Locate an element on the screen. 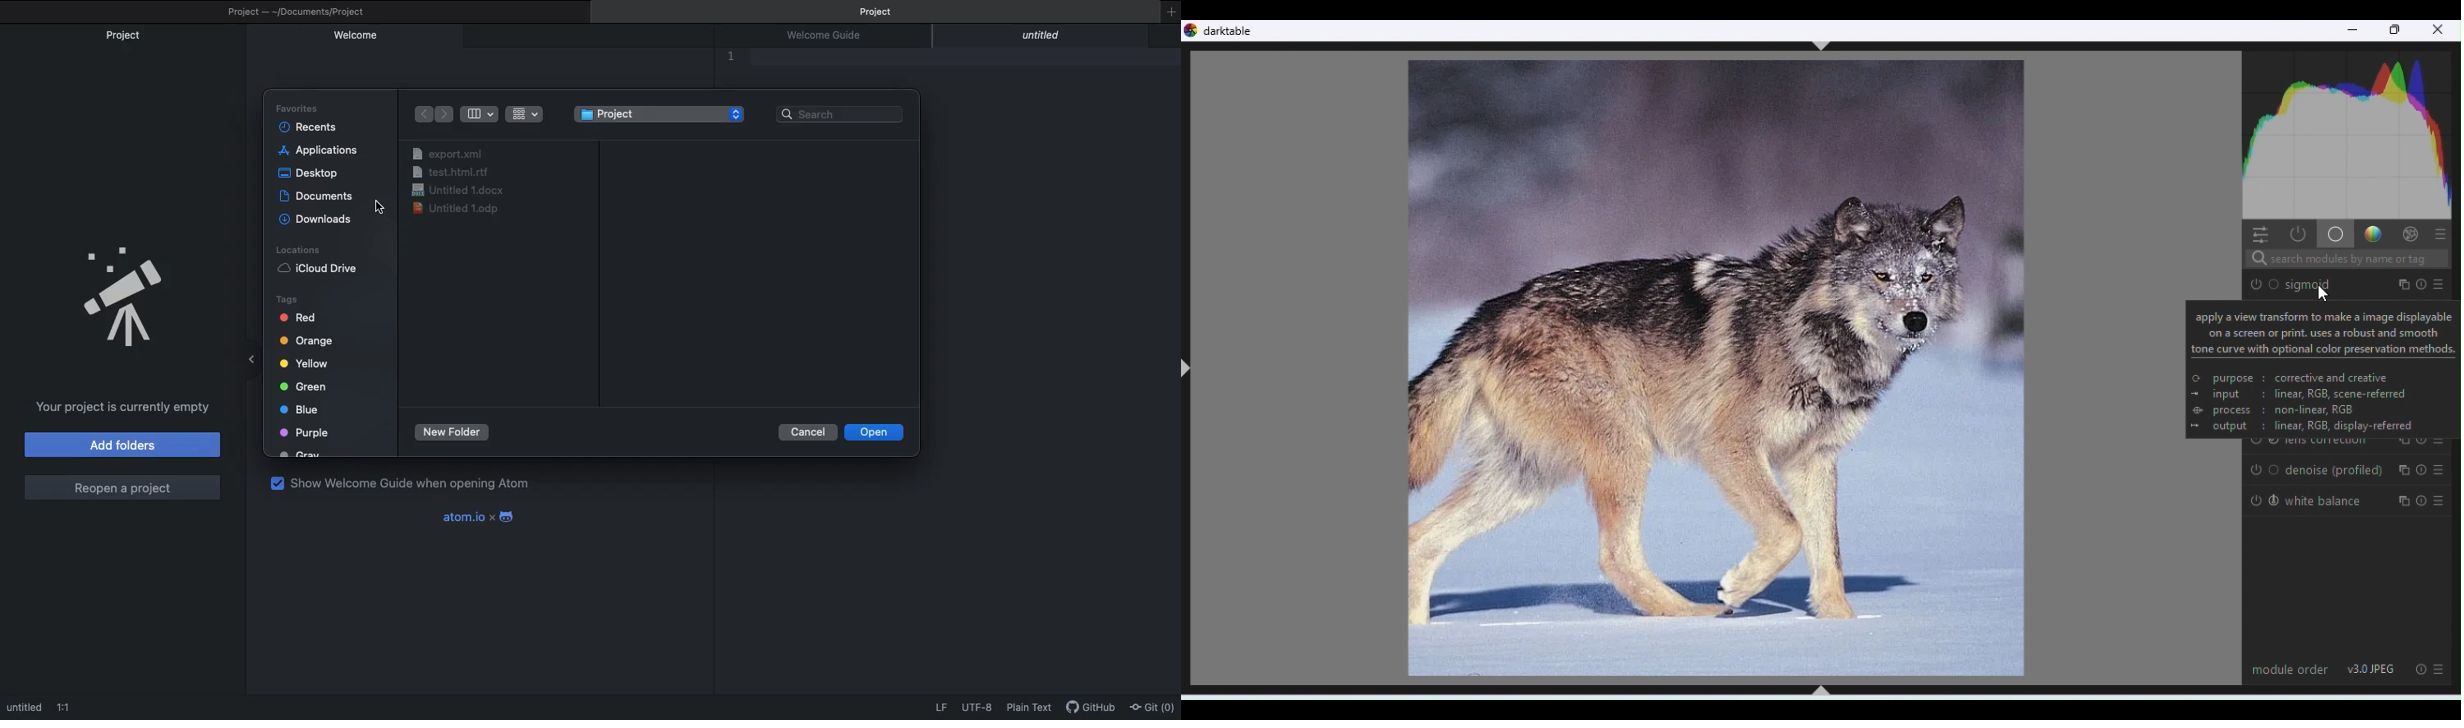 The height and width of the screenshot is (728, 2464). Tags is located at coordinates (315, 374).